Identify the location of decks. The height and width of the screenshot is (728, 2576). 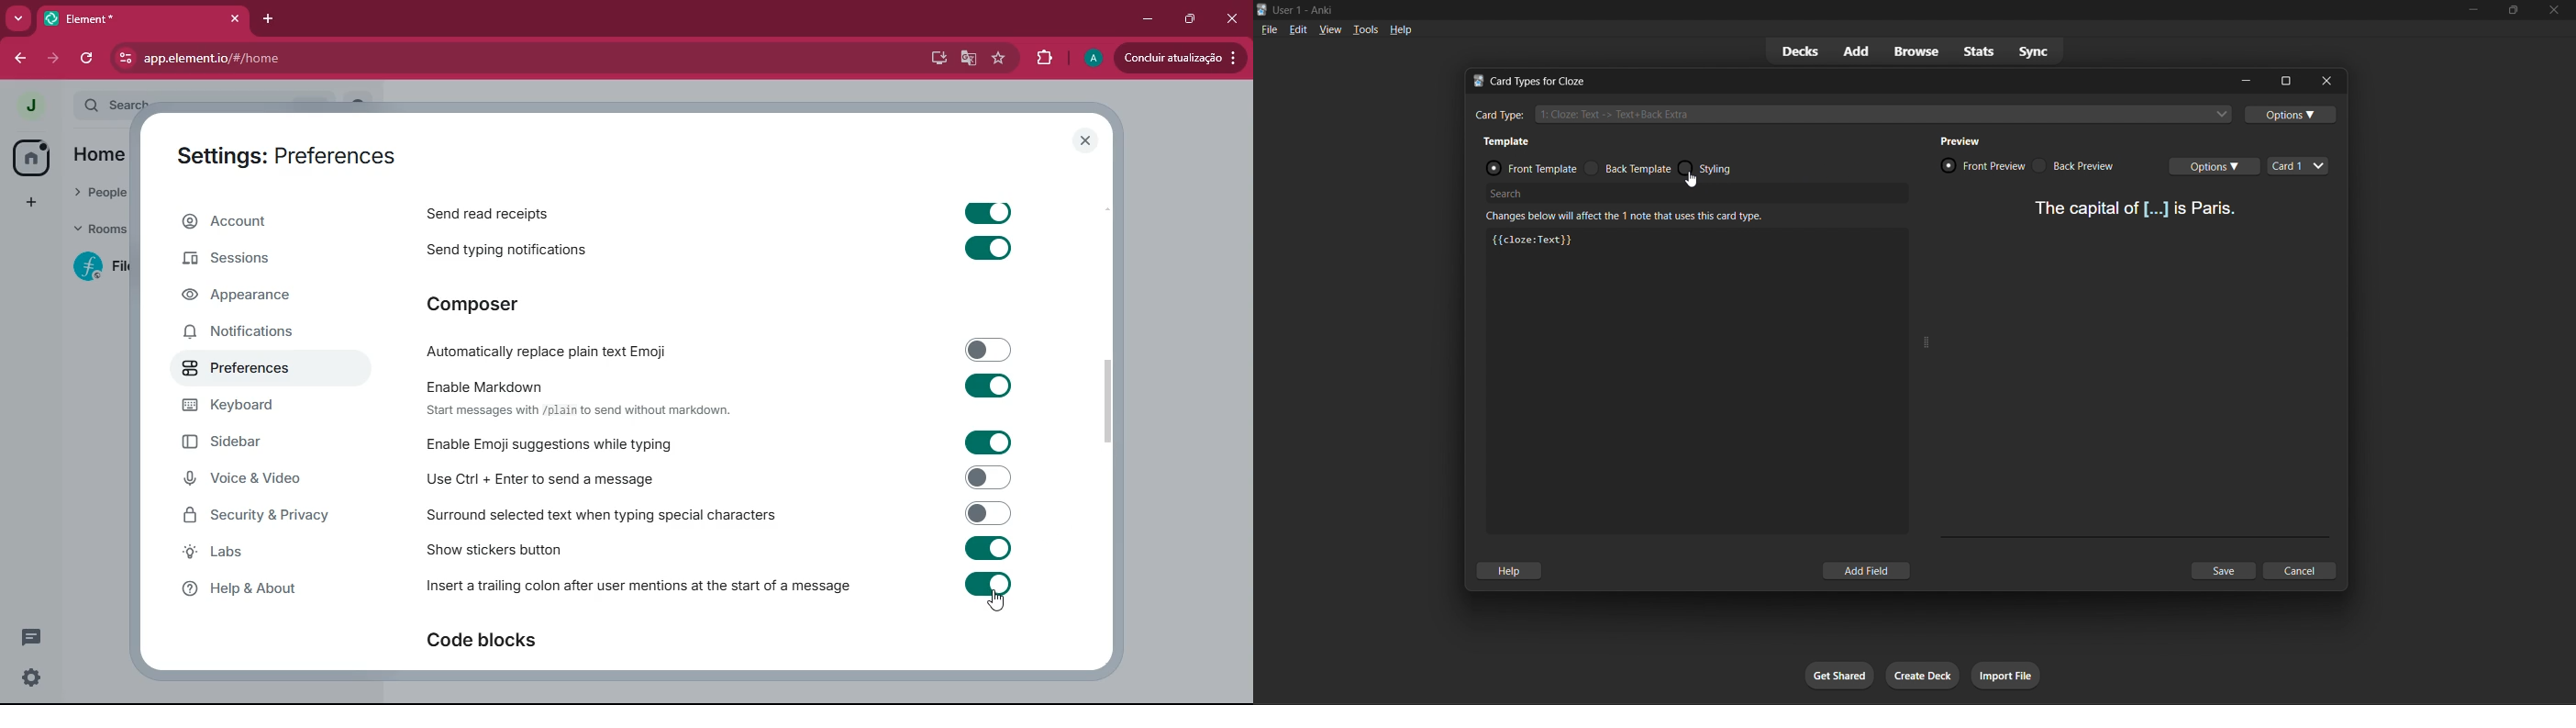
(1798, 51).